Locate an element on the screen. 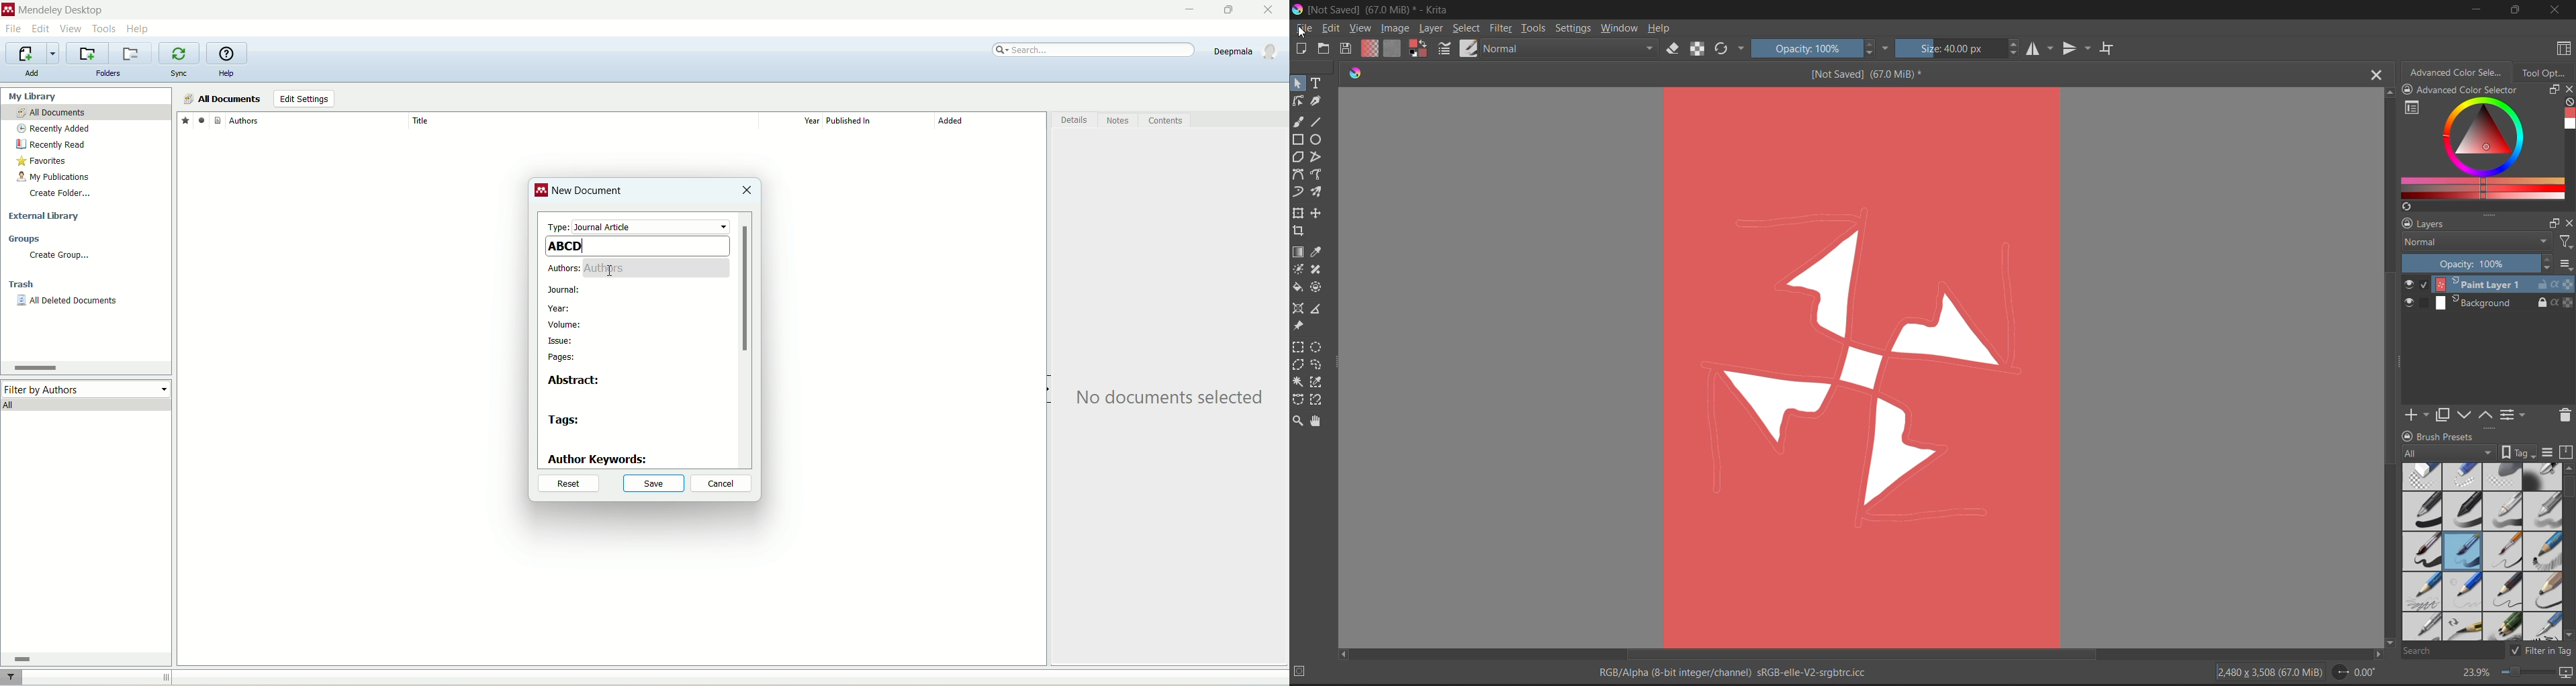 Image resolution: width=2576 pixels, height=700 pixels. year is located at coordinates (795, 121).